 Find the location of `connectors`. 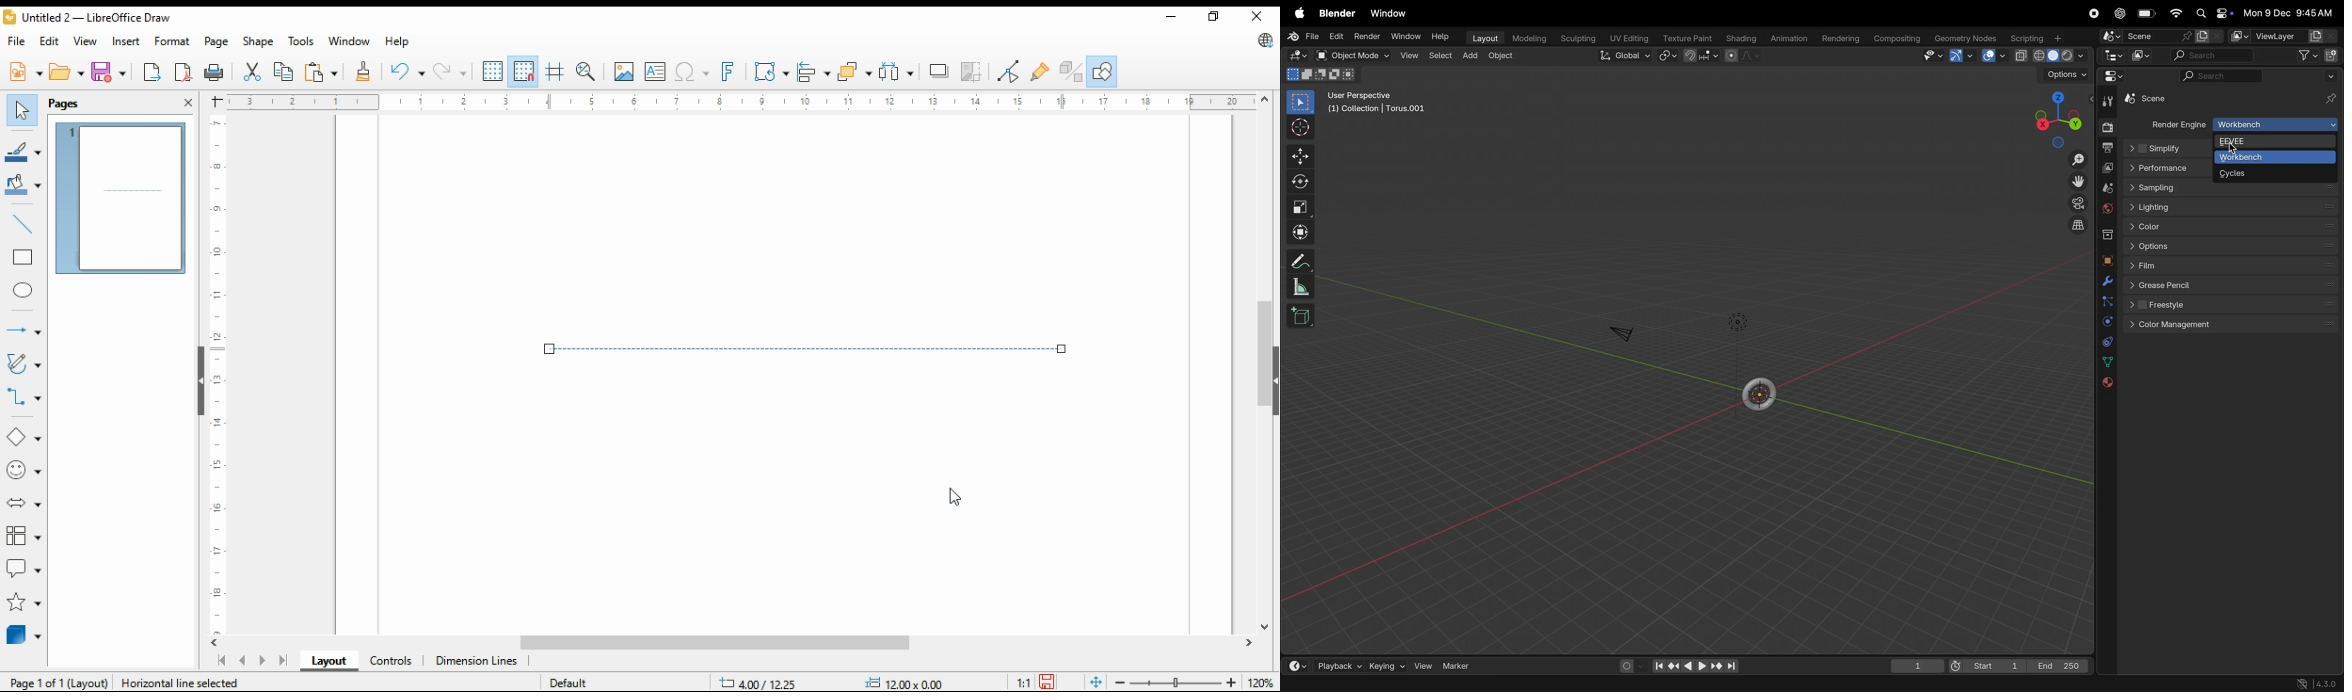

connectors is located at coordinates (24, 394).